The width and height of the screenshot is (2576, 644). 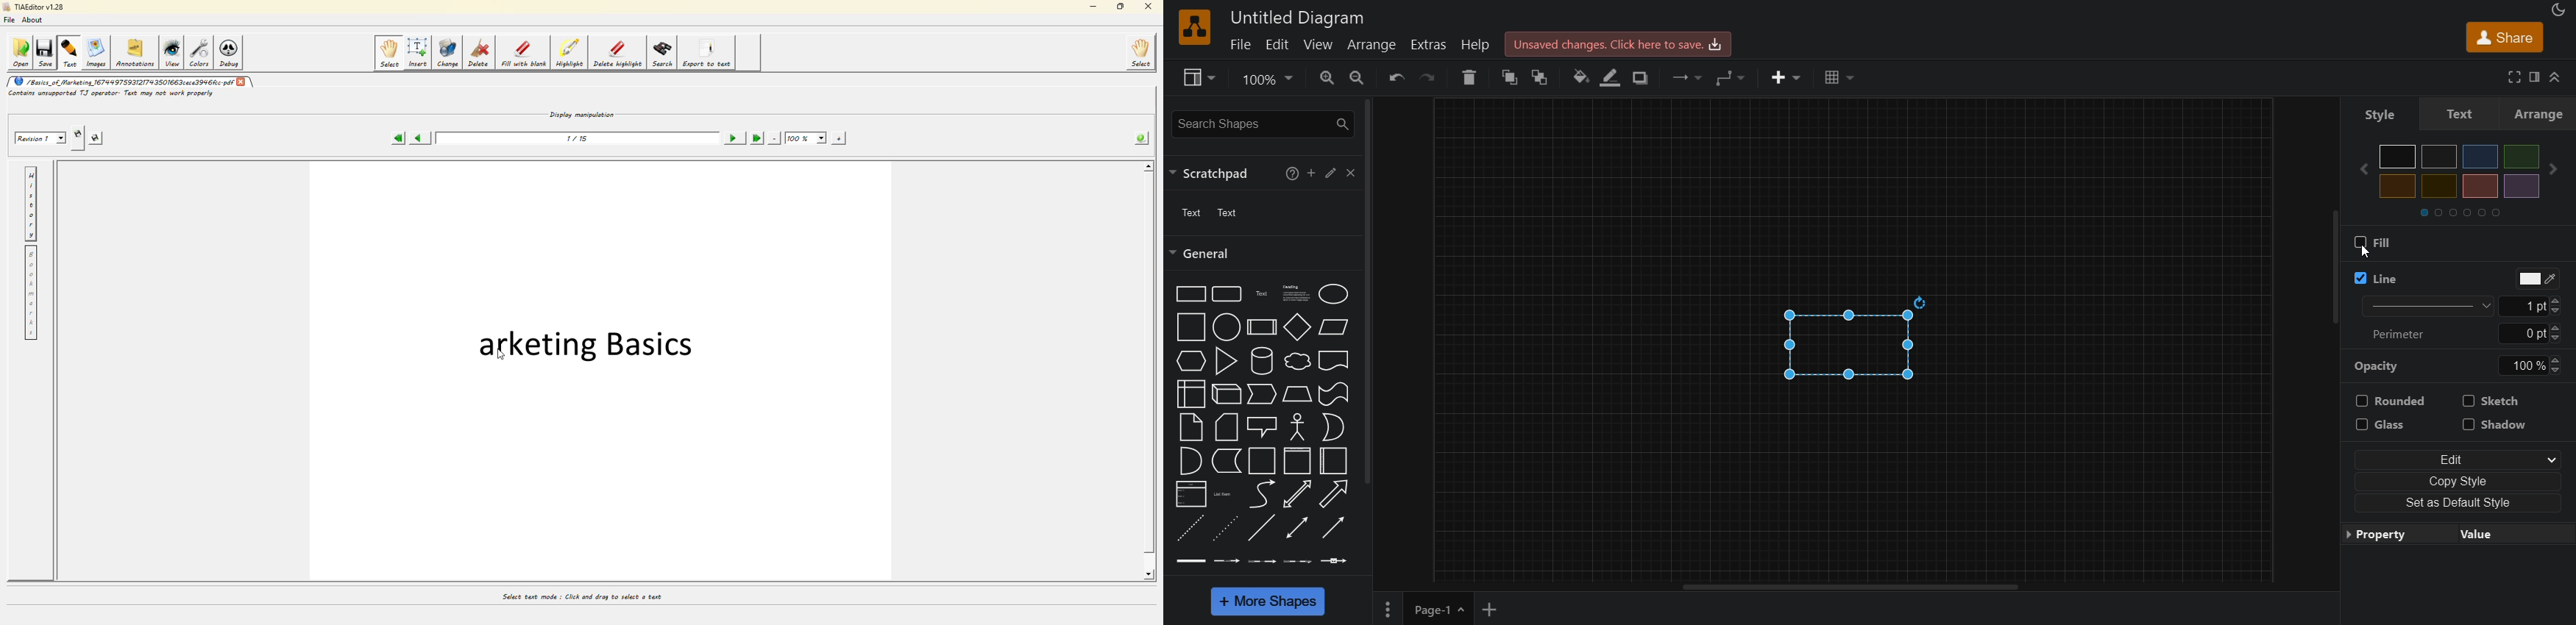 What do you see at coordinates (2527, 306) in the screenshot?
I see `current line width` at bounding box center [2527, 306].